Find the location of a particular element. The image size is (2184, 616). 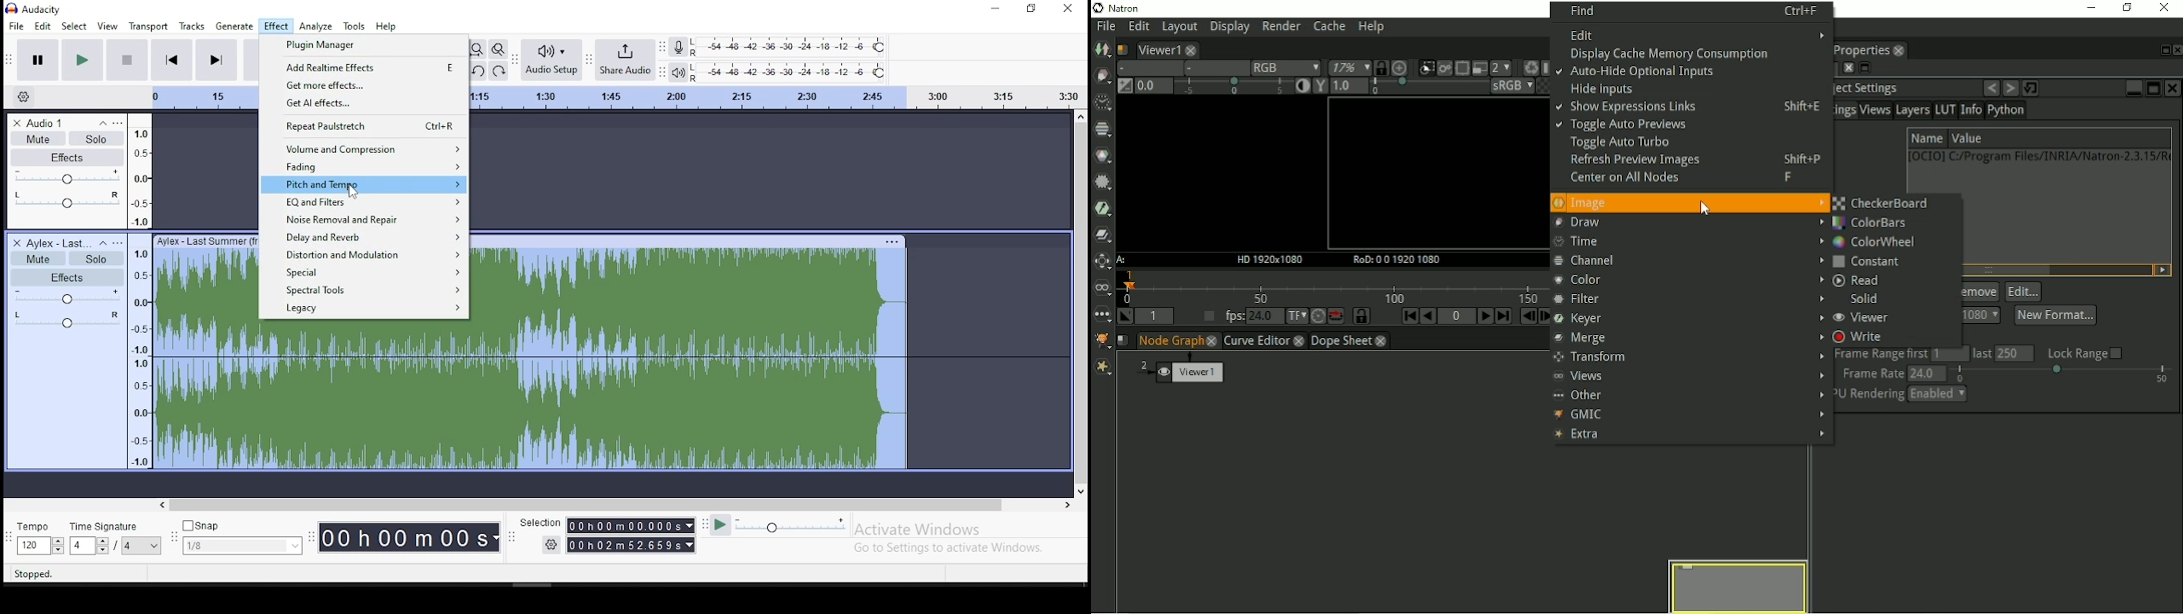

analyze is located at coordinates (316, 26).